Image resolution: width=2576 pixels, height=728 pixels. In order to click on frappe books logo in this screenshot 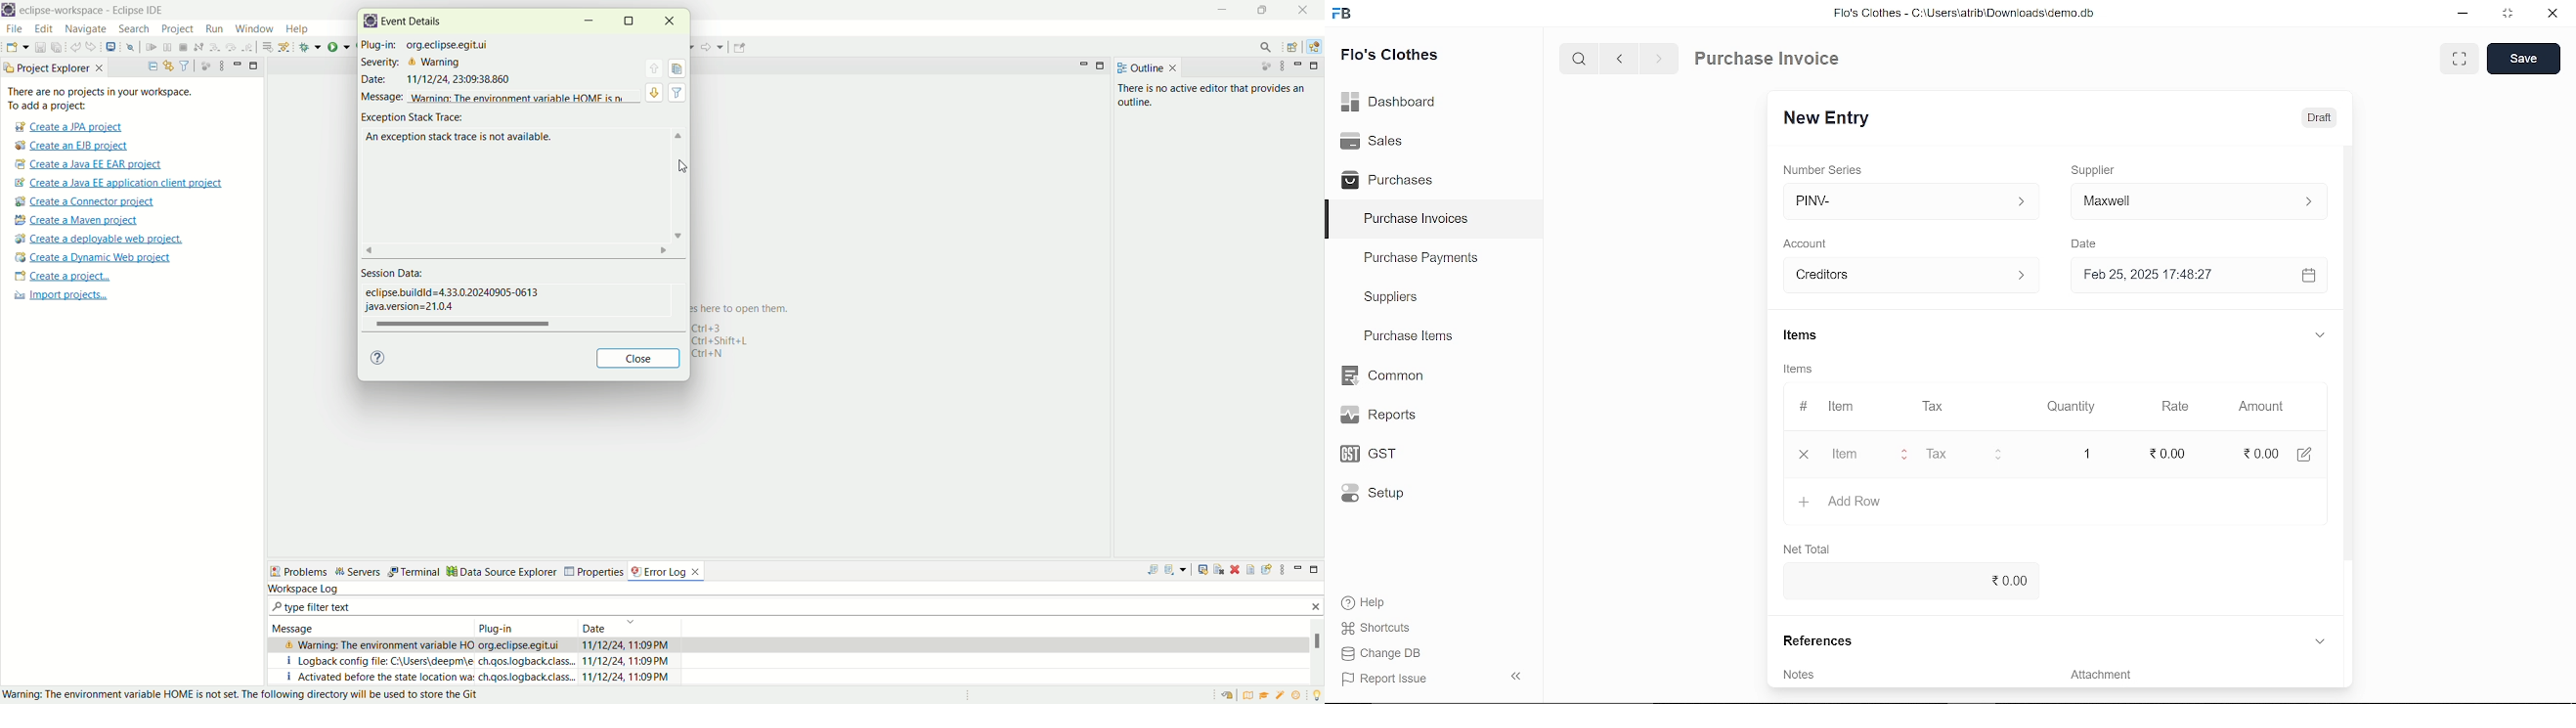, I will do `click(1346, 15)`.